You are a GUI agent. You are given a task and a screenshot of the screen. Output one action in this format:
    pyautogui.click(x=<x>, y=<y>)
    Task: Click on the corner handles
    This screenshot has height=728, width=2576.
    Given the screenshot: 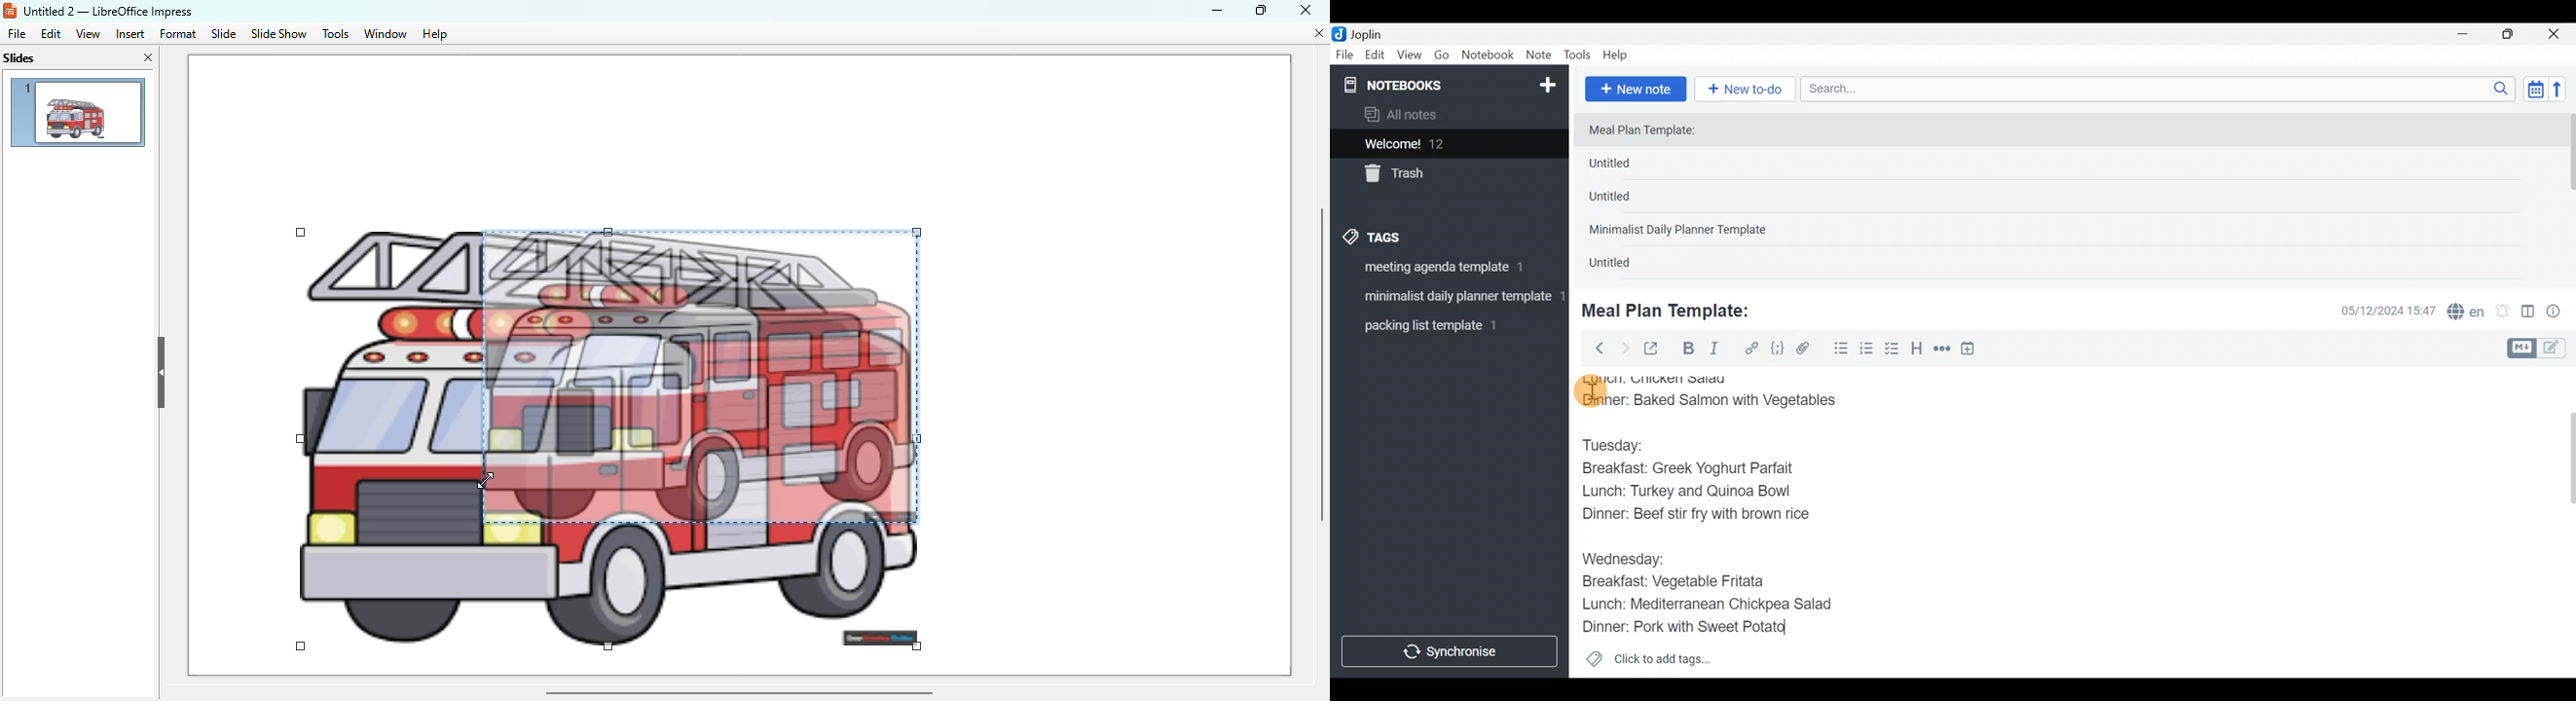 What is the action you would take?
    pyautogui.click(x=302, y=234)
    